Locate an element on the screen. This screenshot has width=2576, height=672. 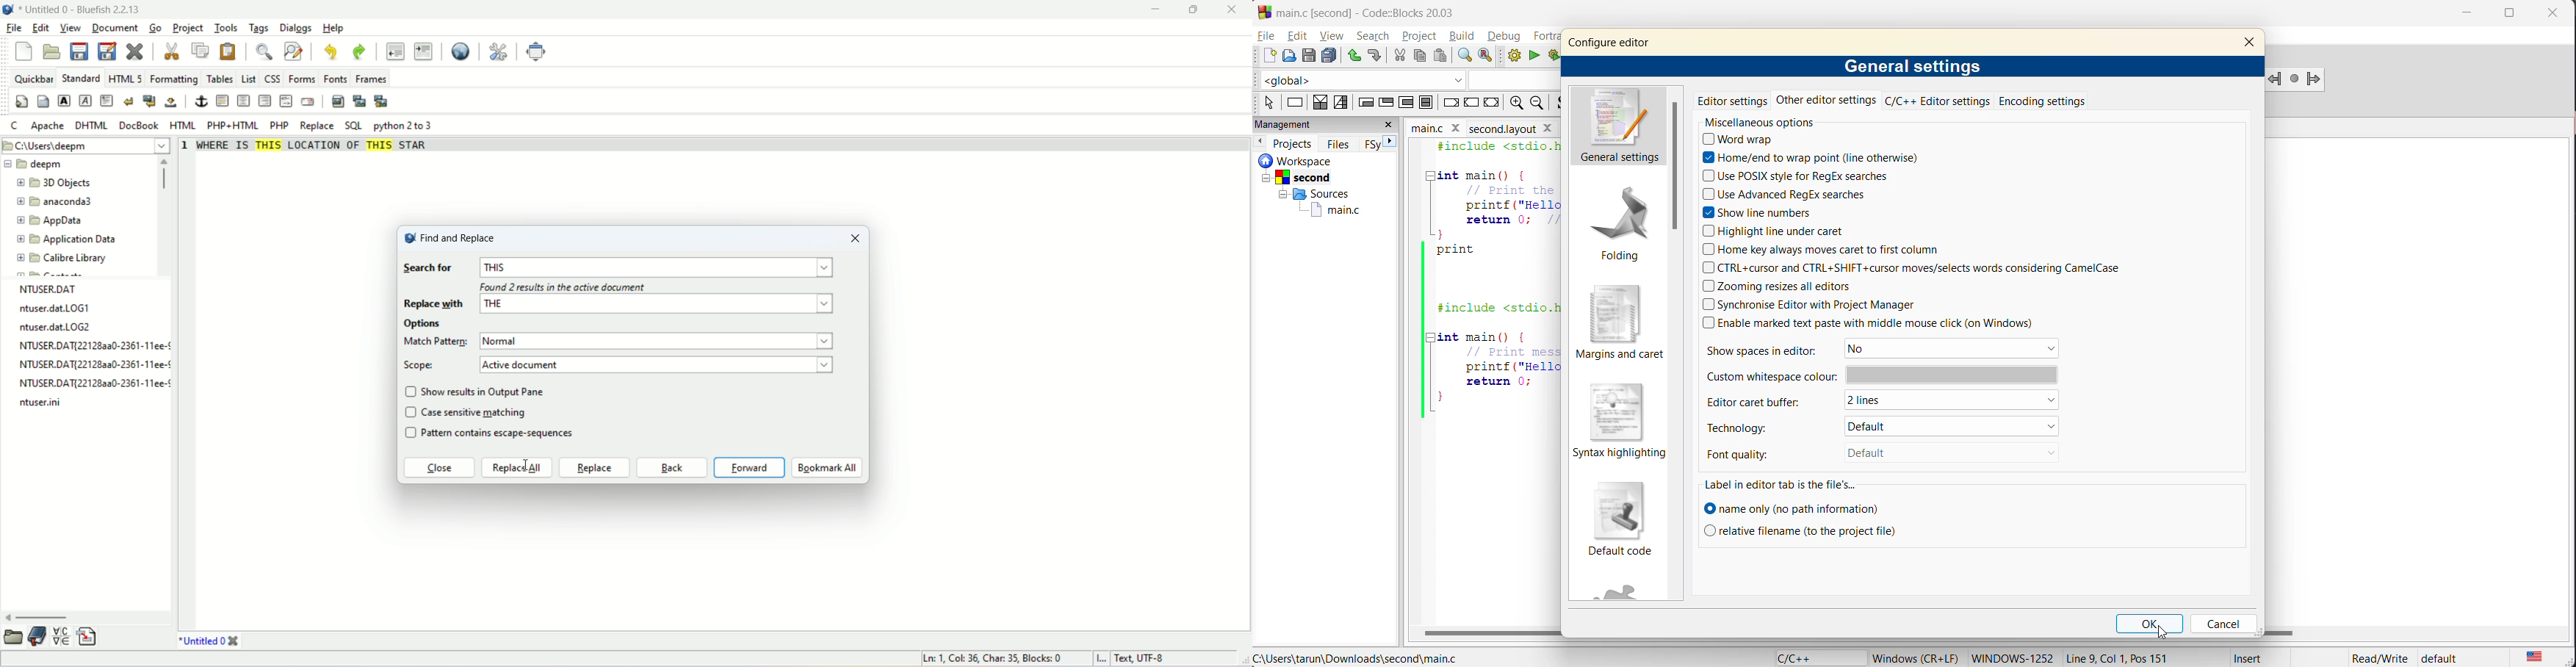
close is located at coordinates (1390, 124).